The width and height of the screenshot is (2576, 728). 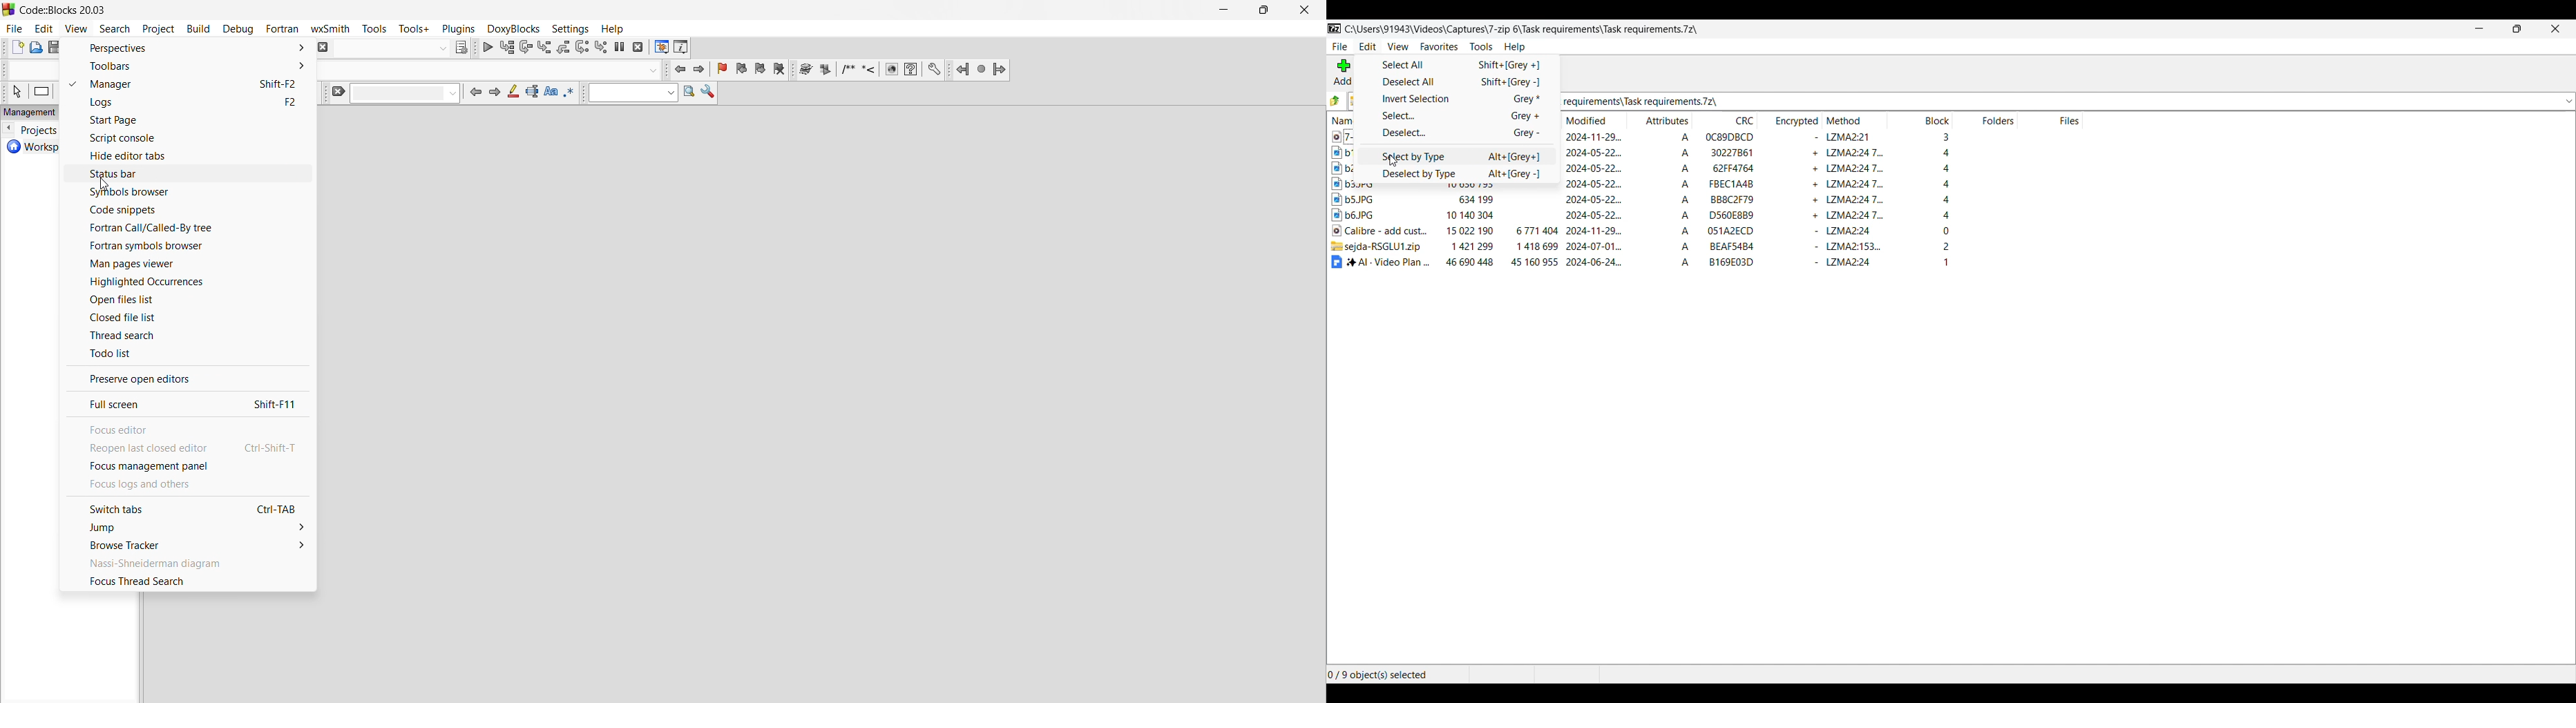 I want to click on Show interface in a smaller tab, so click(x=2518, y=29).